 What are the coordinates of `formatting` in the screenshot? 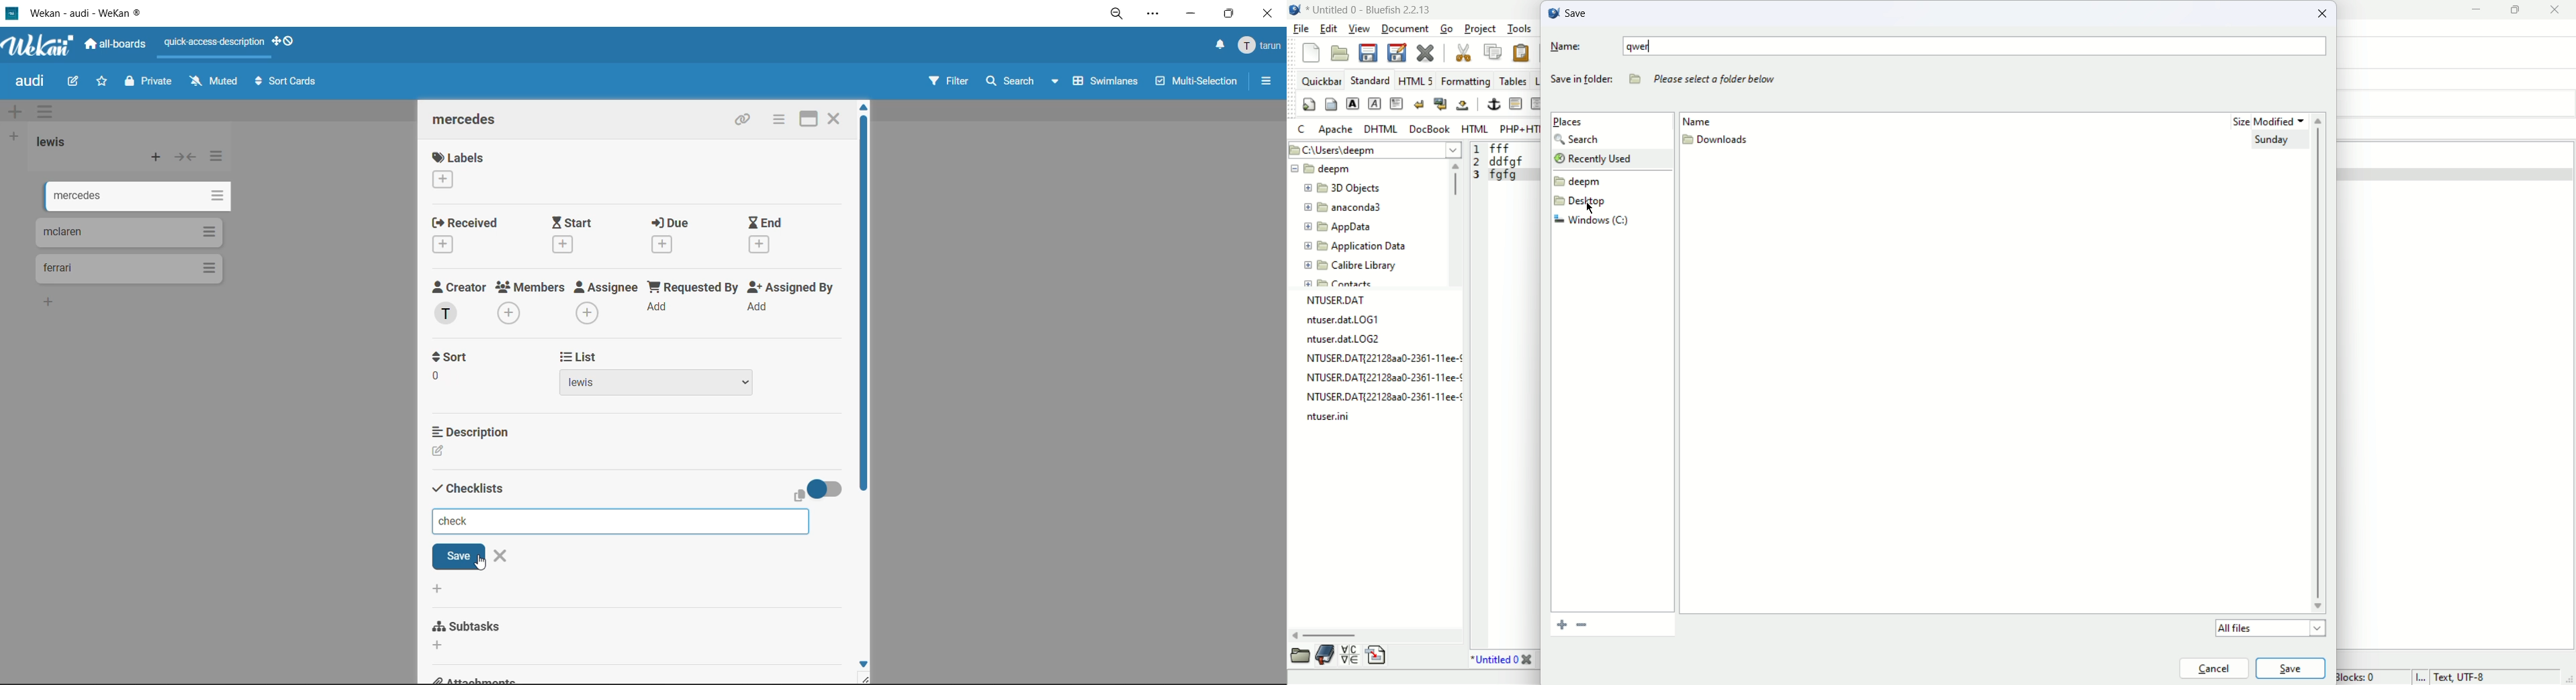 It's located at (1466, 81).